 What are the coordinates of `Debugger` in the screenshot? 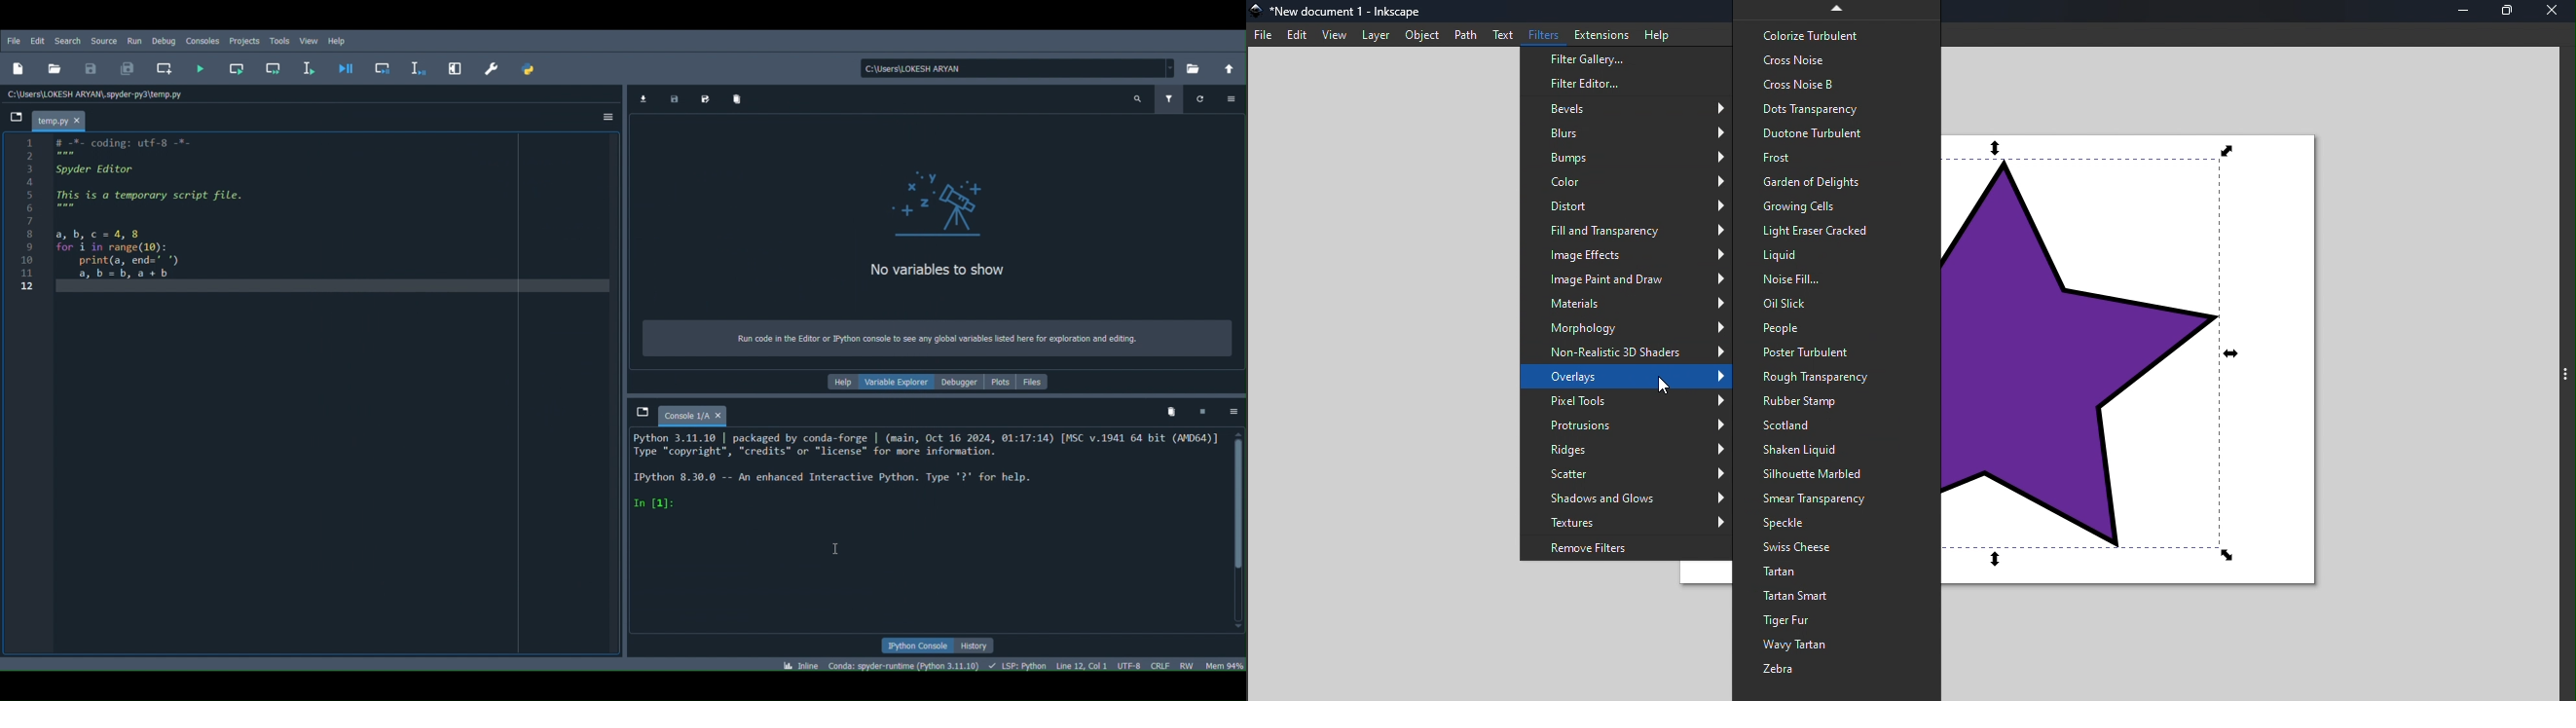 It's located at (961, 382).